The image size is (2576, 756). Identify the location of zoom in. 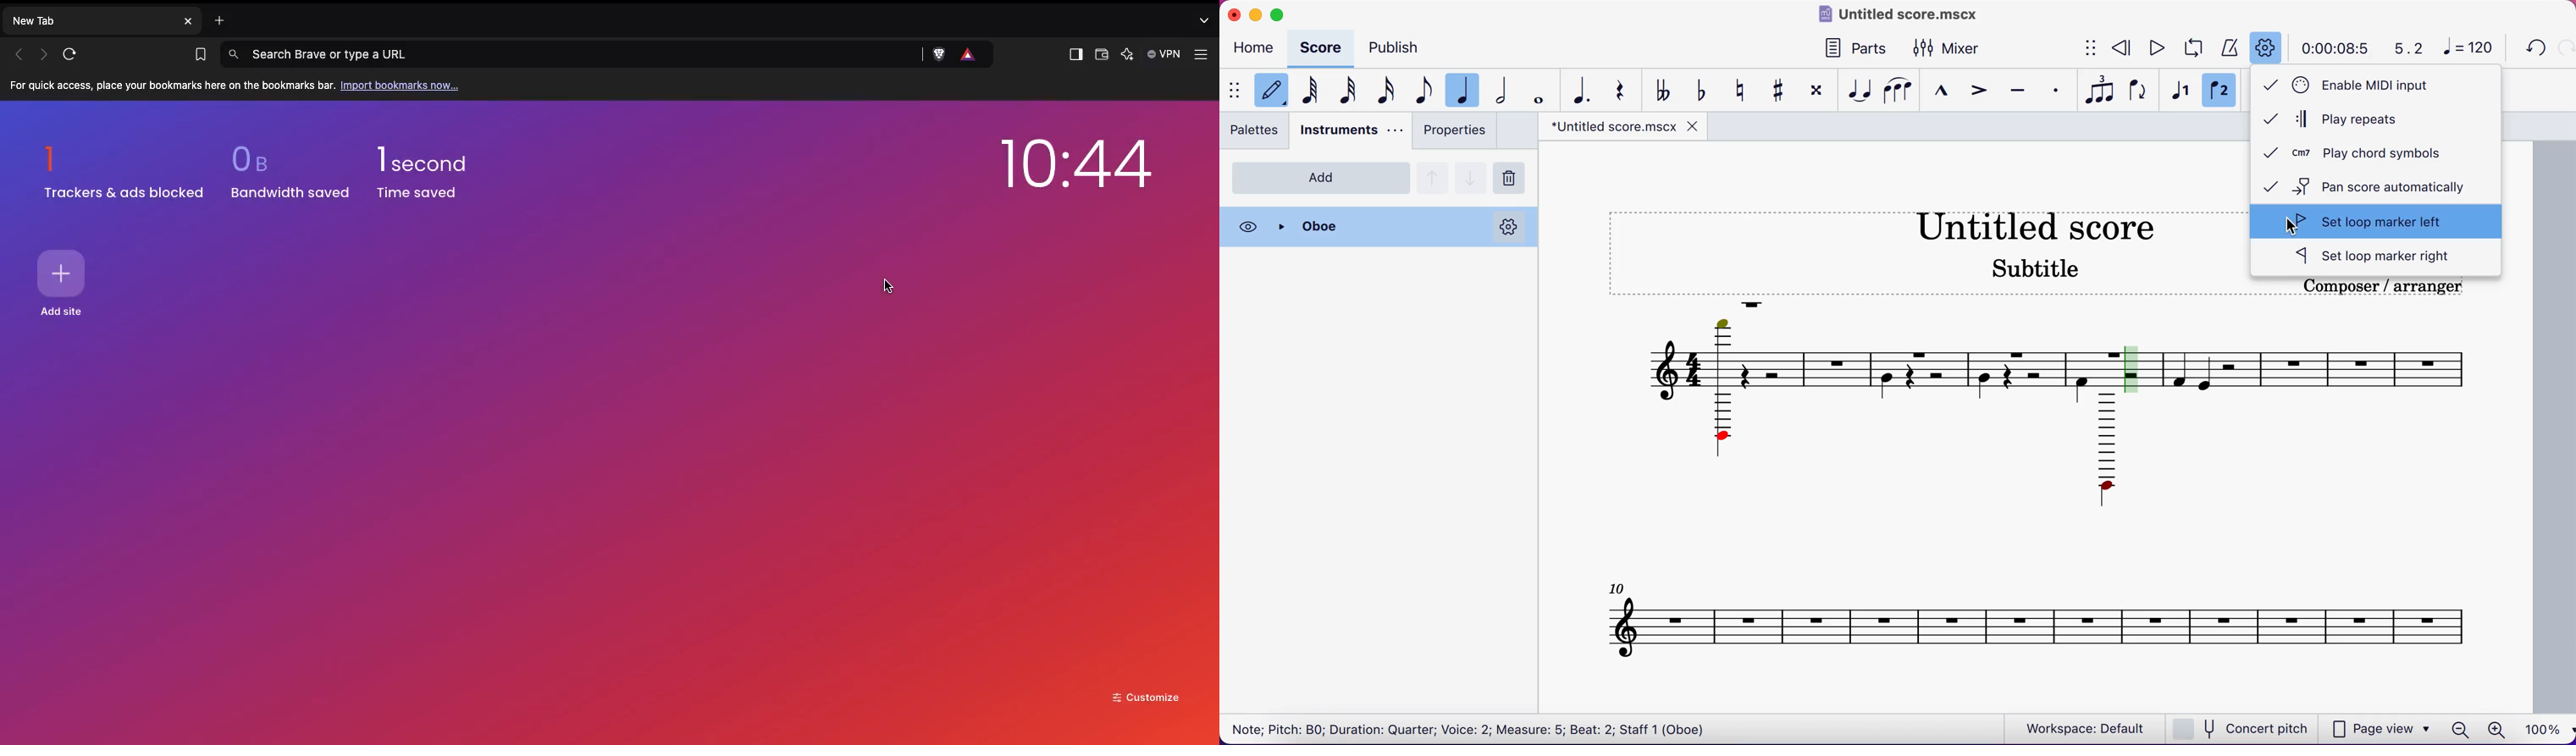
(2496, 727).